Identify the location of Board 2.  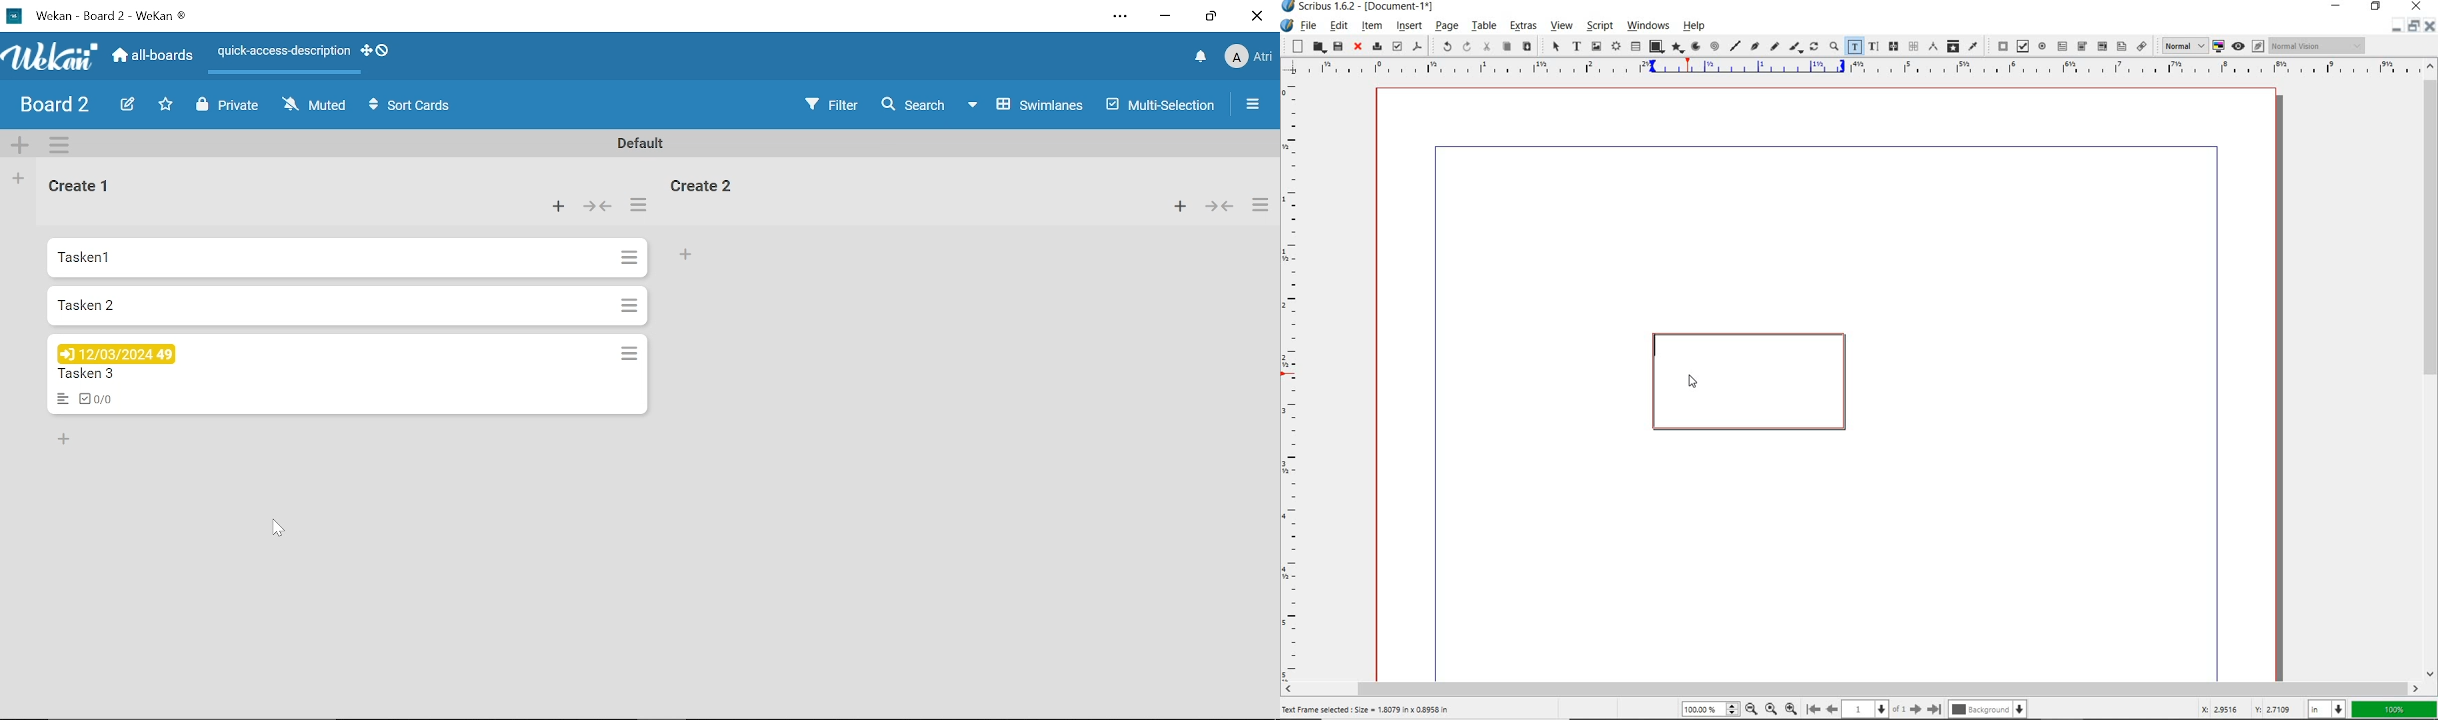
(54, 106).